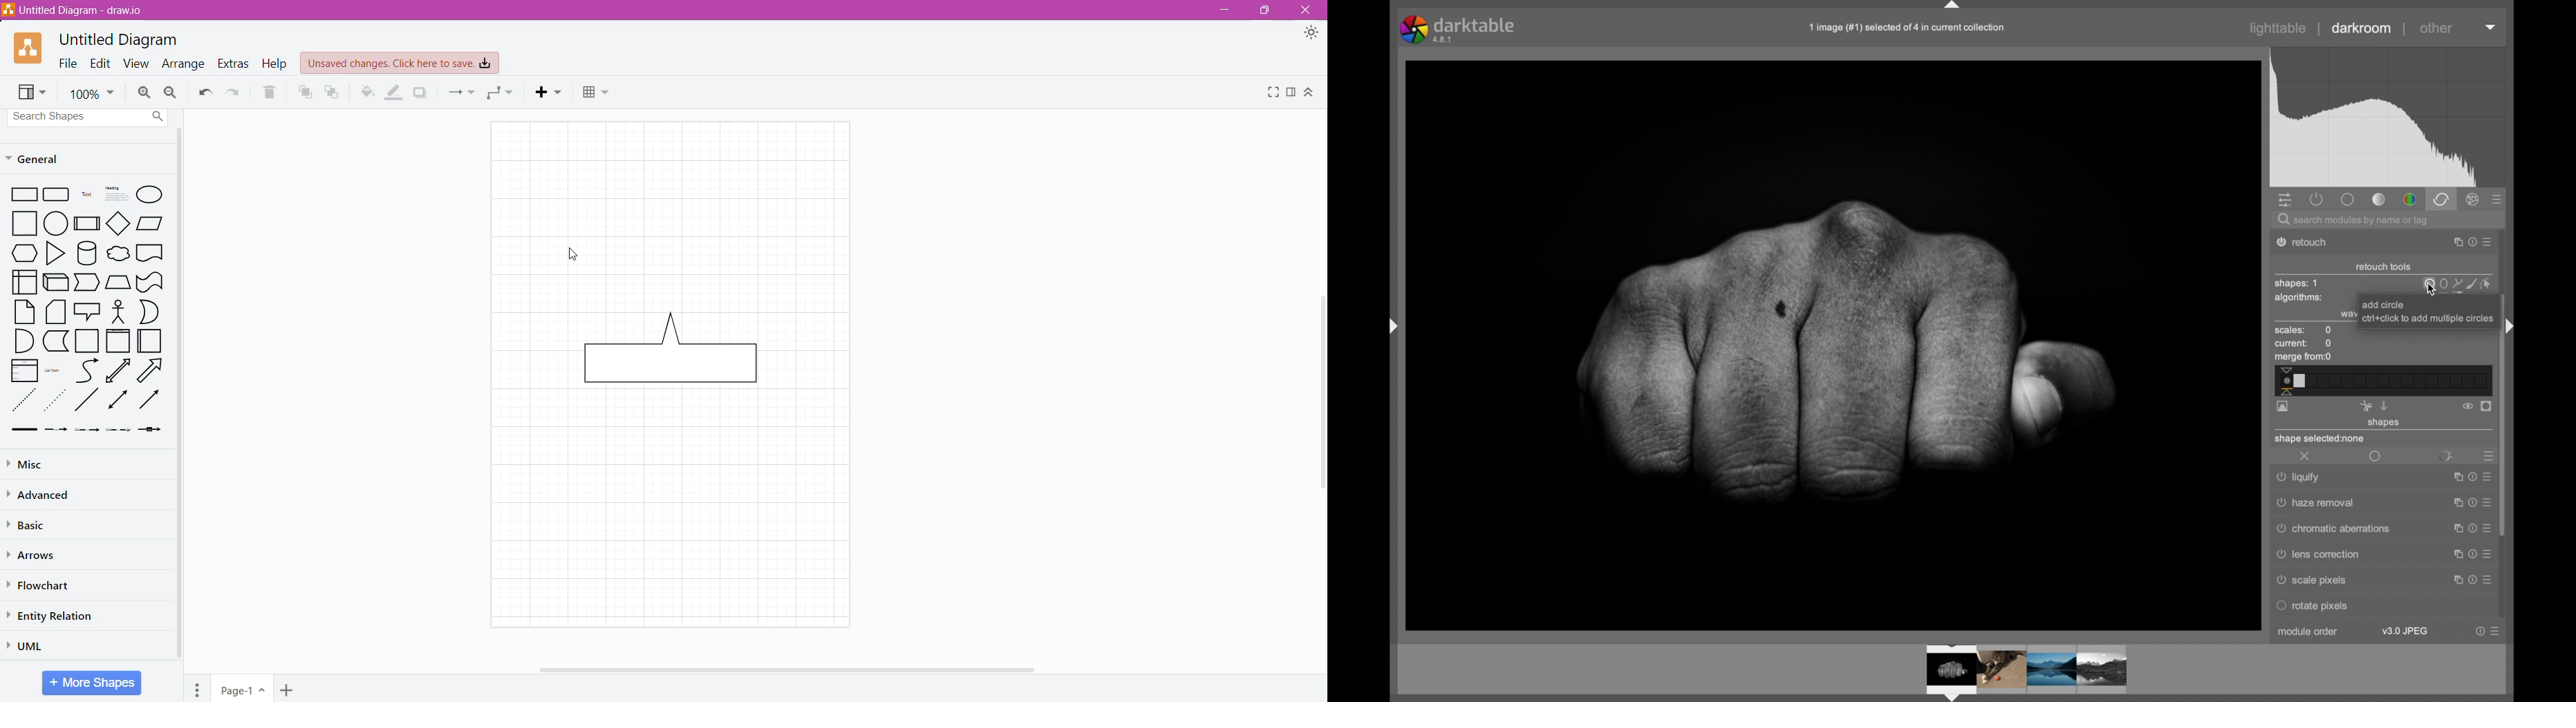 The height and width of the screenshot is (728, 2576). Describe the element at coordinates (2487, 554) in the screenshot. I see `more options` at that location.